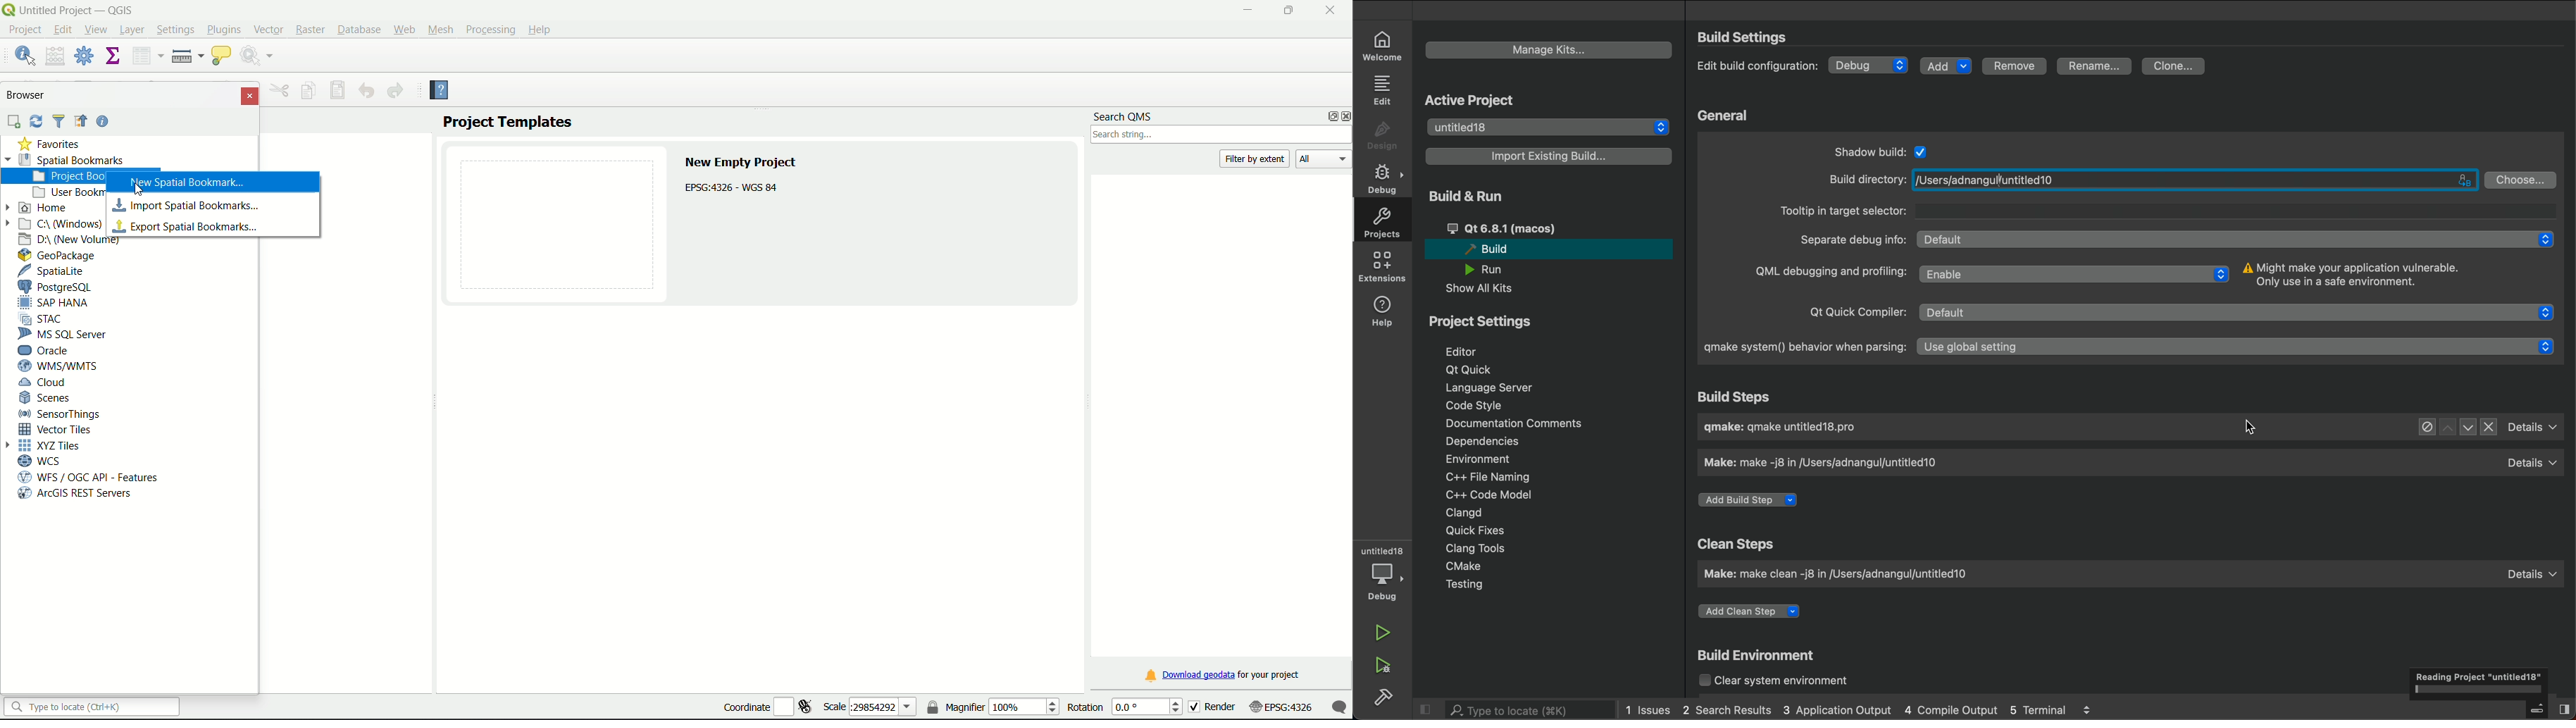 The height and width of the screenshot is (728, 2576). What do you see at coordinates (146, 56) in the screenshot?
I see `open attribute table` at bounding box center [146, 56].